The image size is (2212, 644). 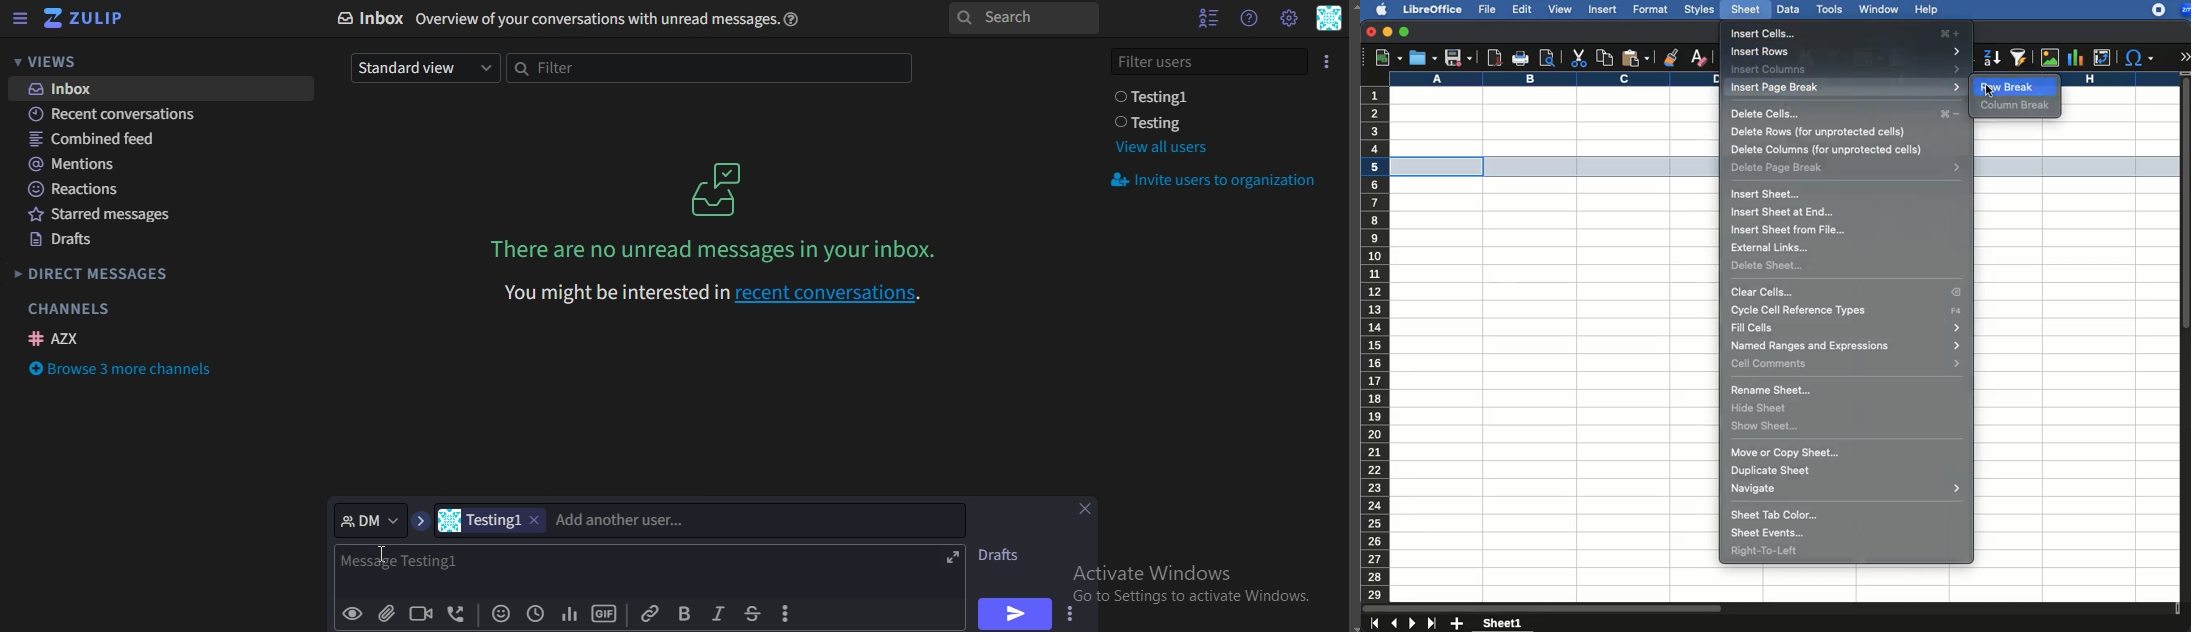 What do you see at coordinates (577, 19) in the screenshot?
I see `inbox` at bounding box center [577, 19].